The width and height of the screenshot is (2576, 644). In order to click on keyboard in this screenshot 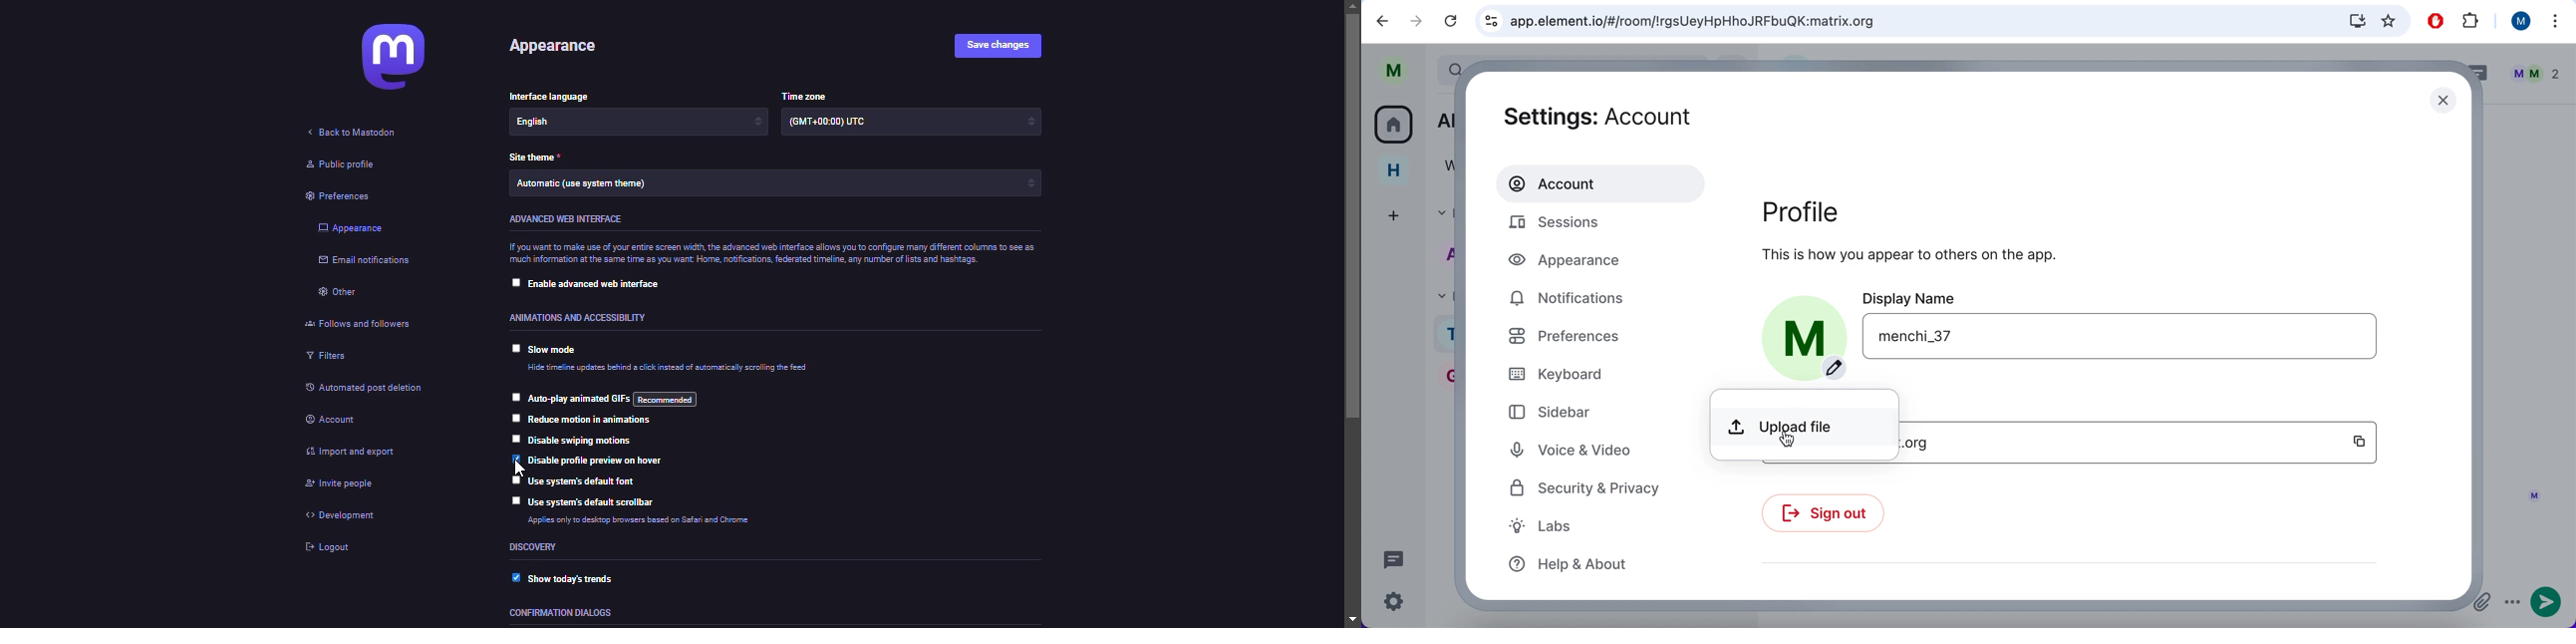, I will do `click(1573, 373)`.